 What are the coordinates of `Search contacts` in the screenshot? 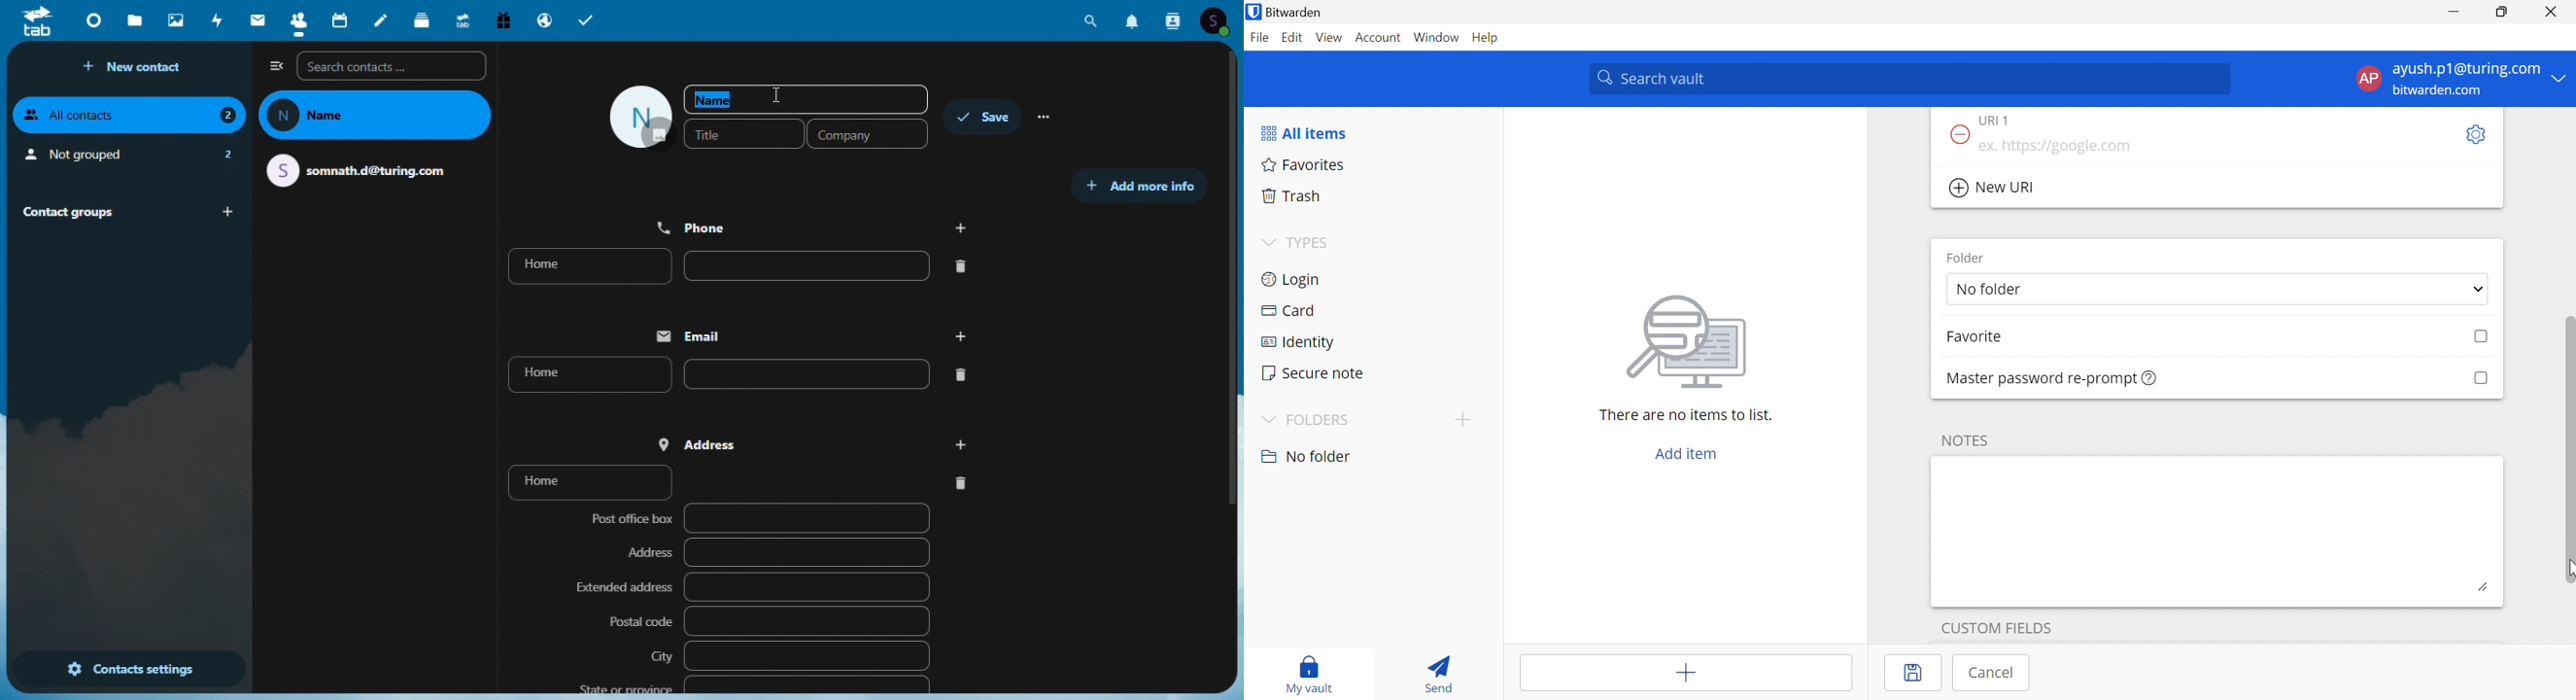 It's located at (393, 66).